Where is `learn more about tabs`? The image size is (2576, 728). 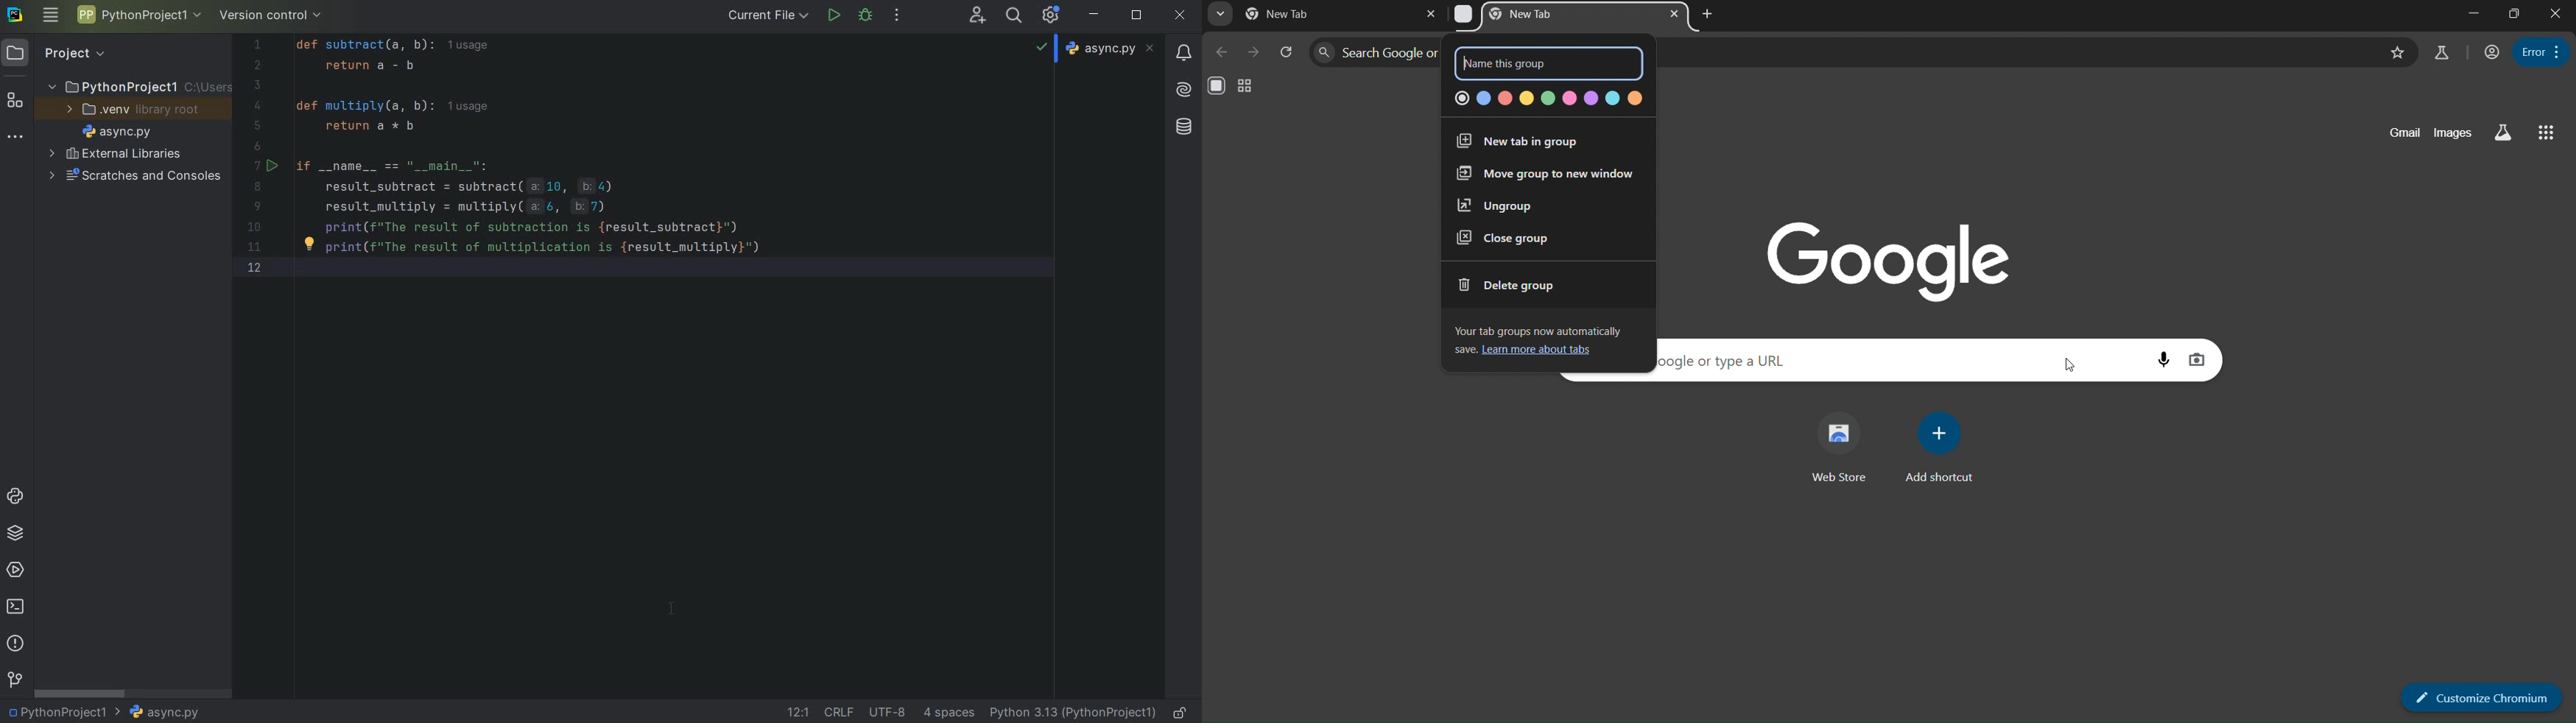 learn more about tabs is located at coordinates (1535, 351).